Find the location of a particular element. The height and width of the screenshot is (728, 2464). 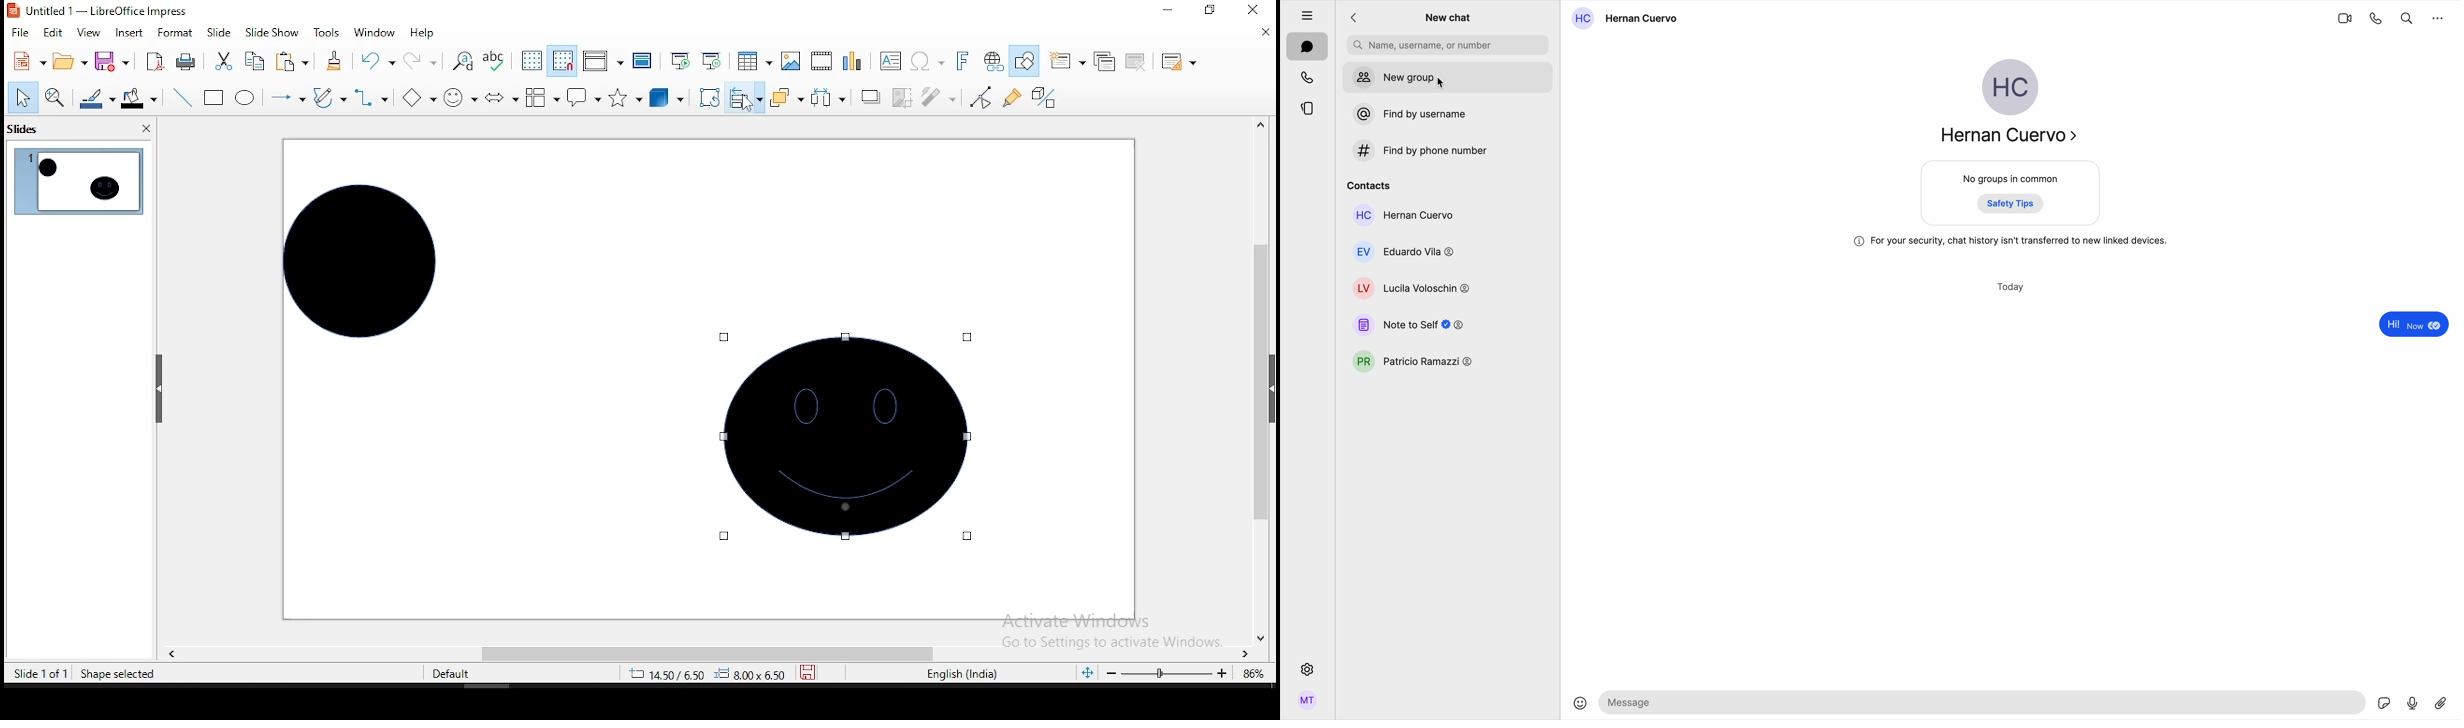

delete slide is located at coordinates (1133, 60).